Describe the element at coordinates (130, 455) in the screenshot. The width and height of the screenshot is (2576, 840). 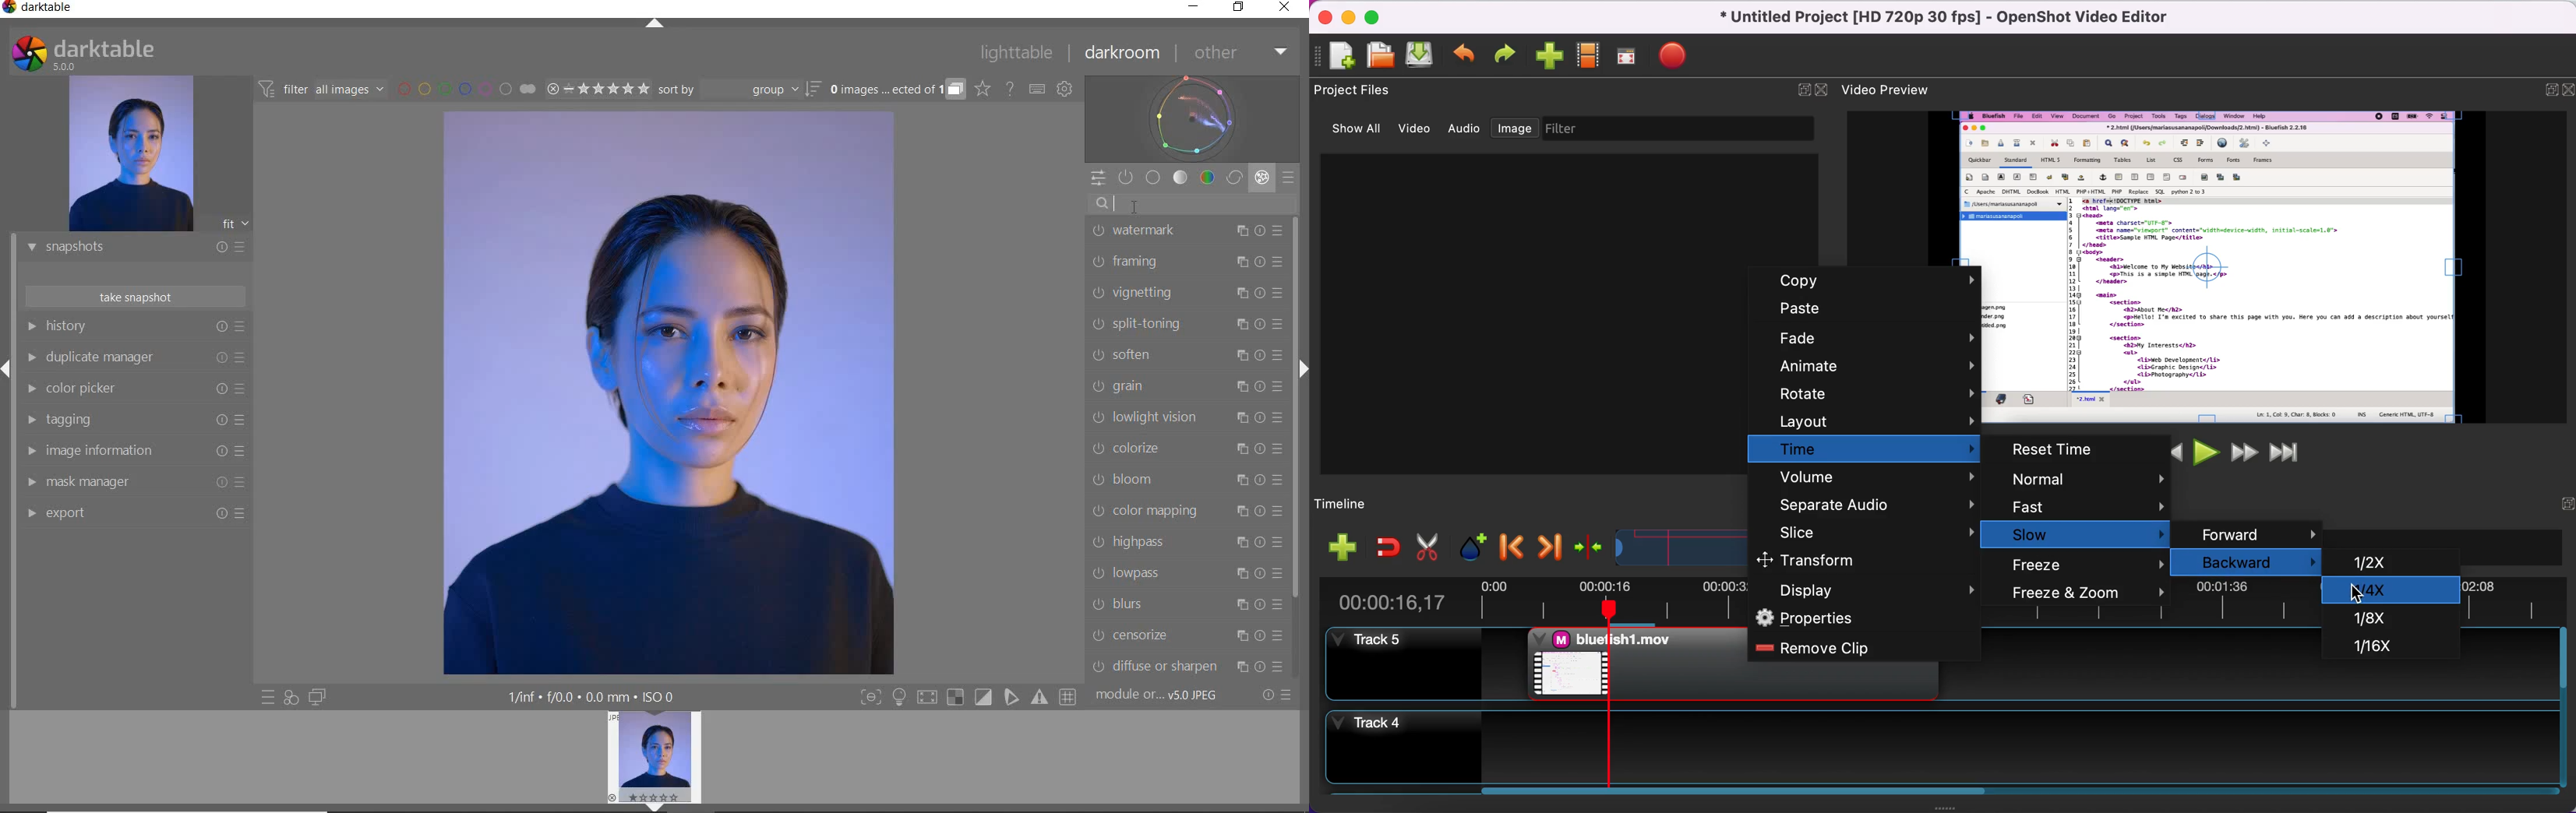
I see `IMAGE INFORMATION` at that location.